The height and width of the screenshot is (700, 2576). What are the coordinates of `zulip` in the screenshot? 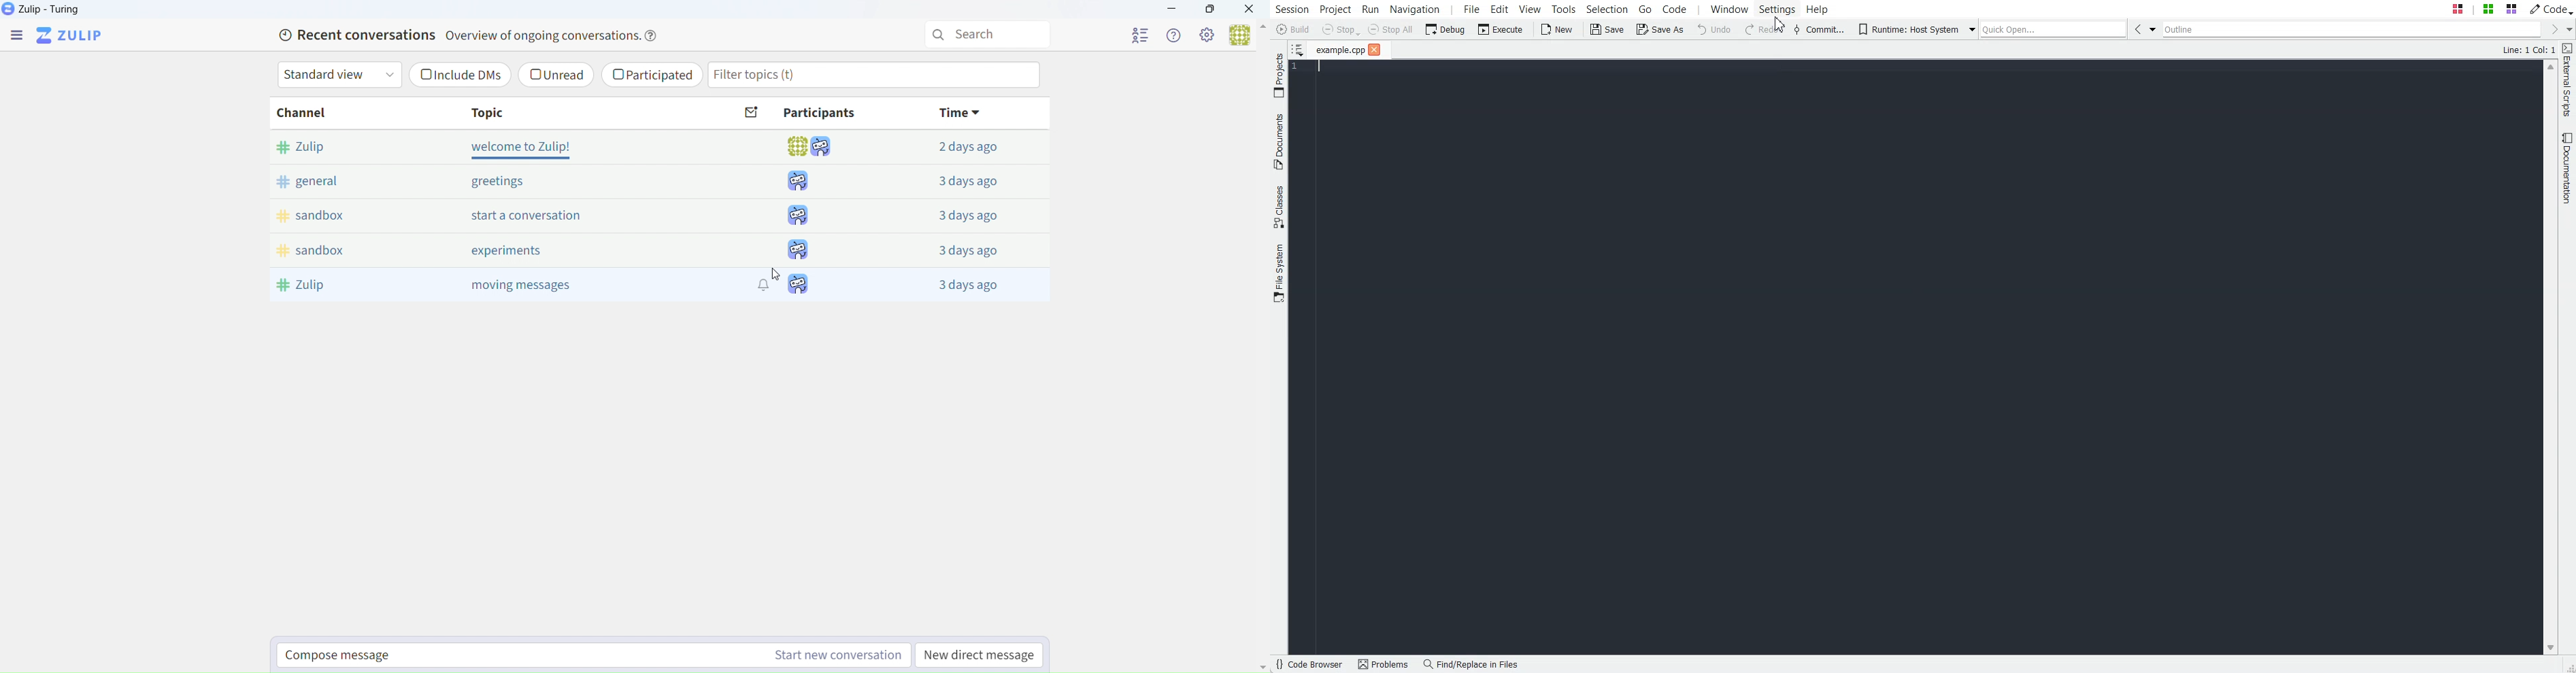 It's located at (310, 145).